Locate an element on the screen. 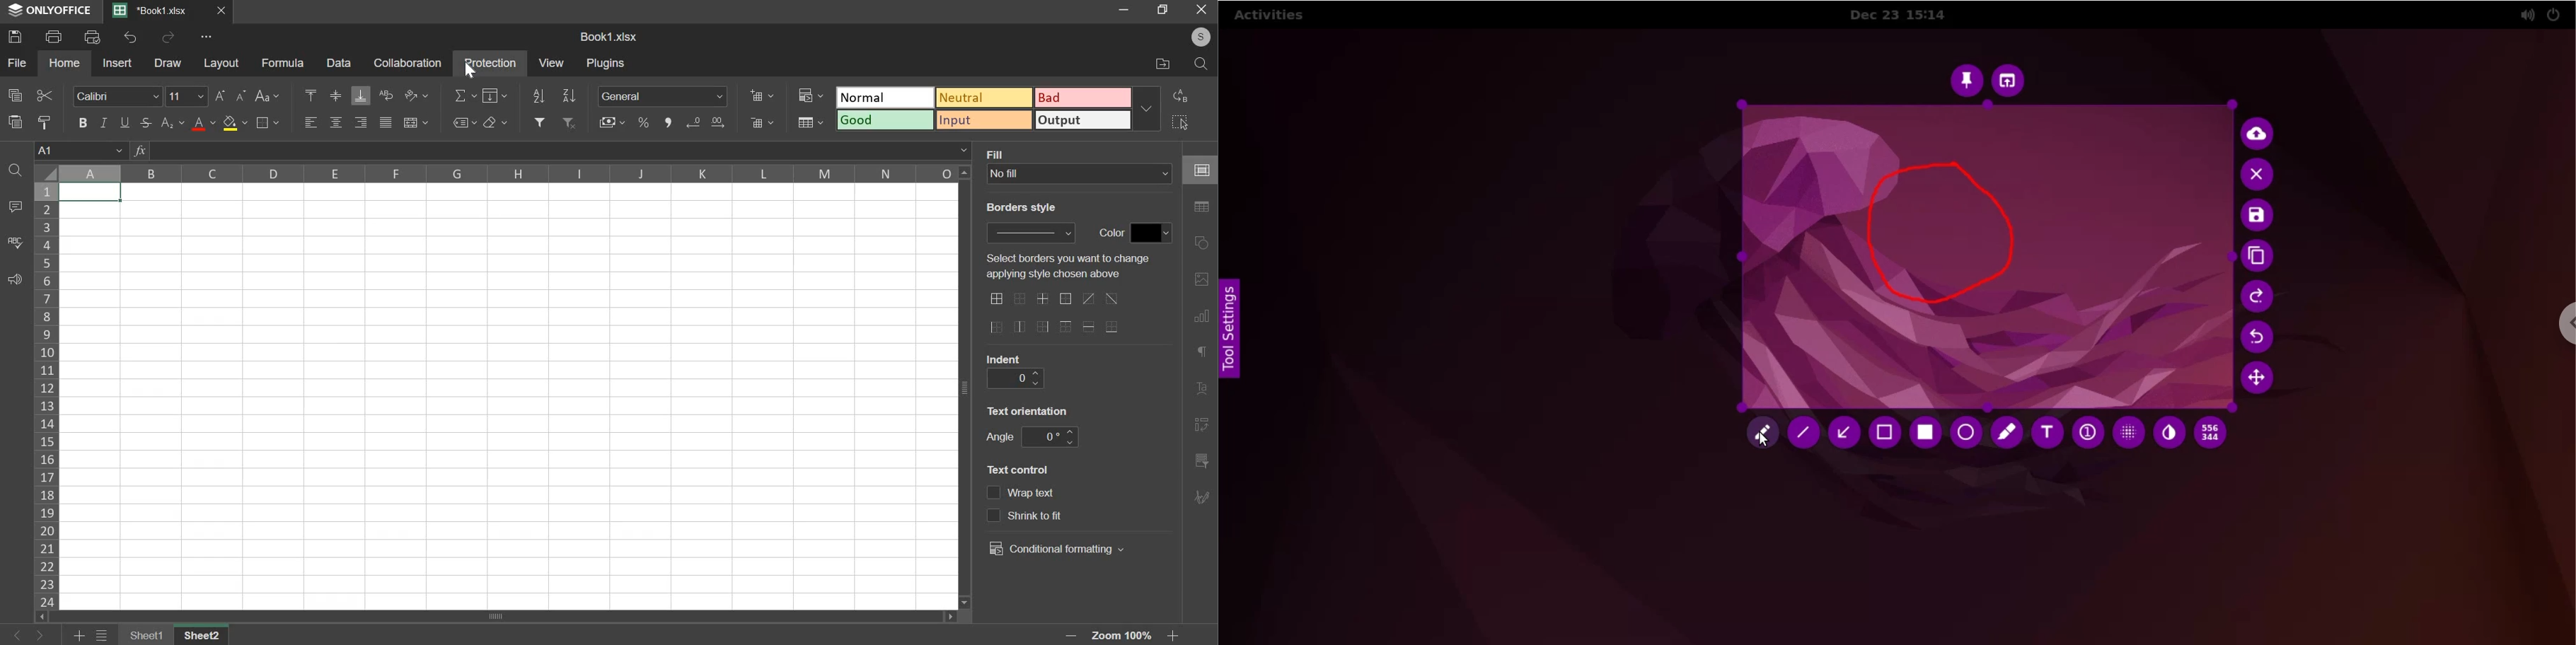 Image resolution: width=2576 pixels, height=672 pixels. justified is located at coordinates (386, 122).